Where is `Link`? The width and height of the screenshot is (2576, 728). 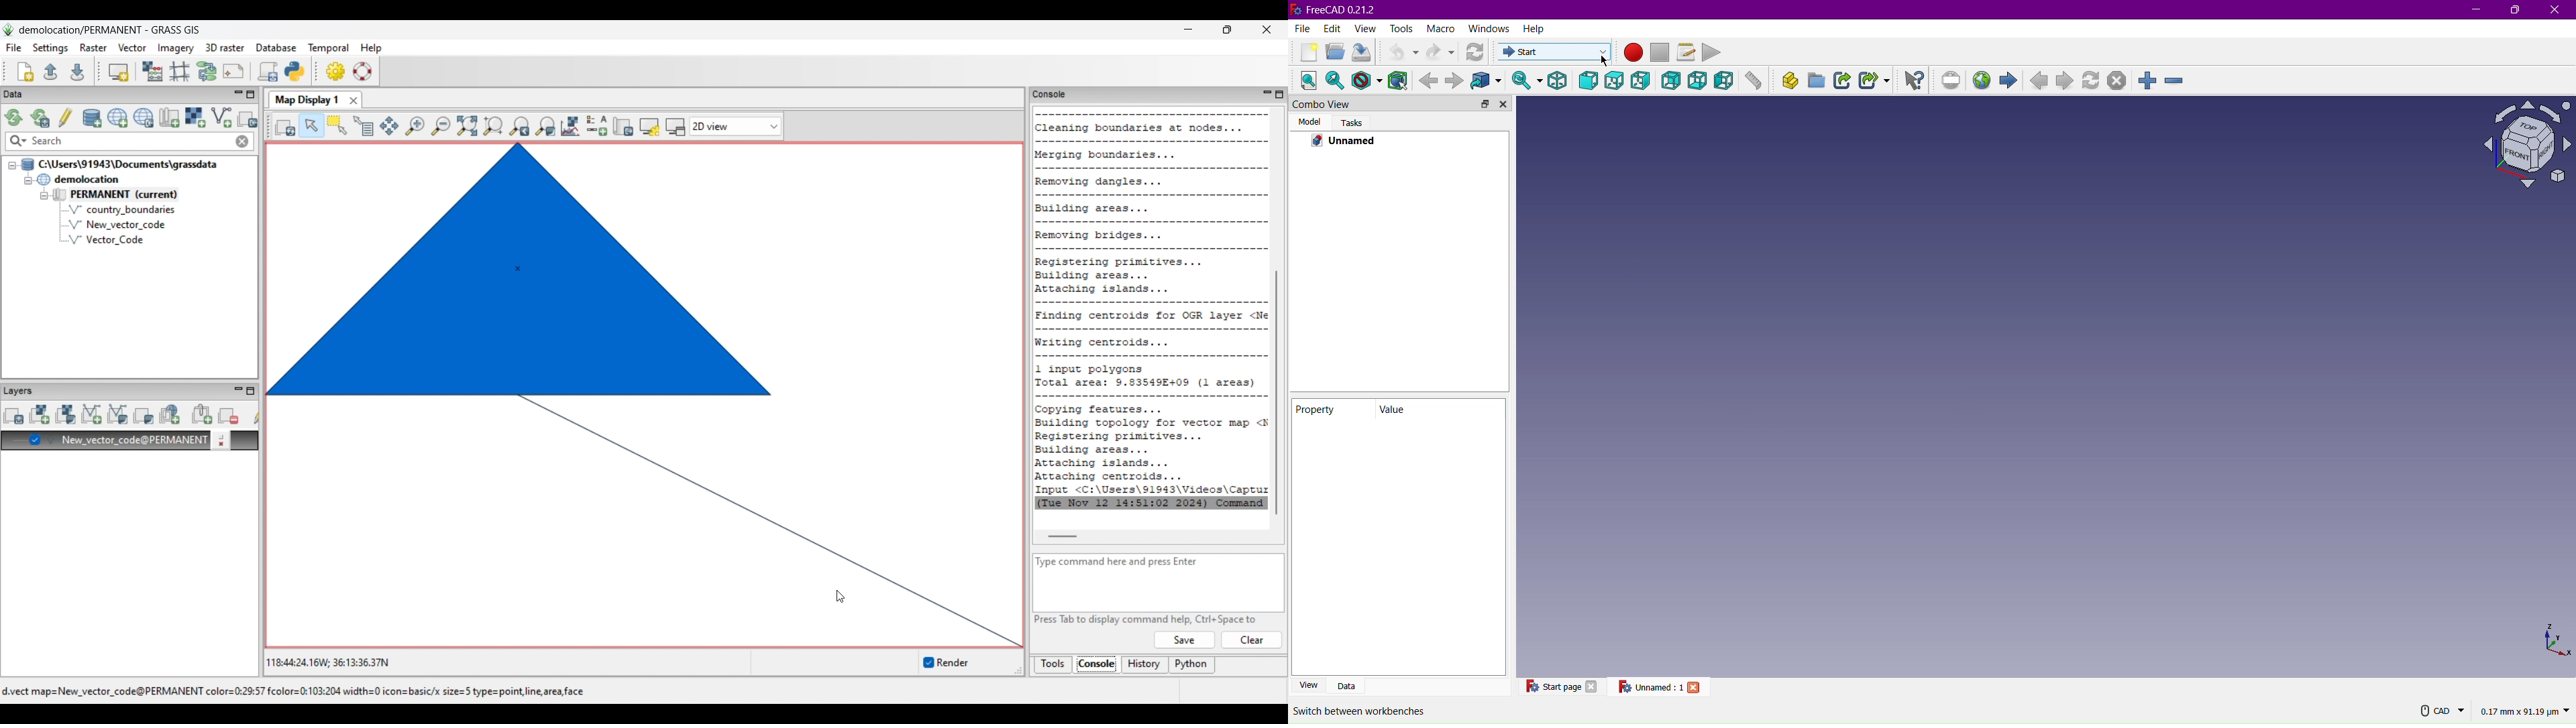 Link is located at coordinates (1844, 82).